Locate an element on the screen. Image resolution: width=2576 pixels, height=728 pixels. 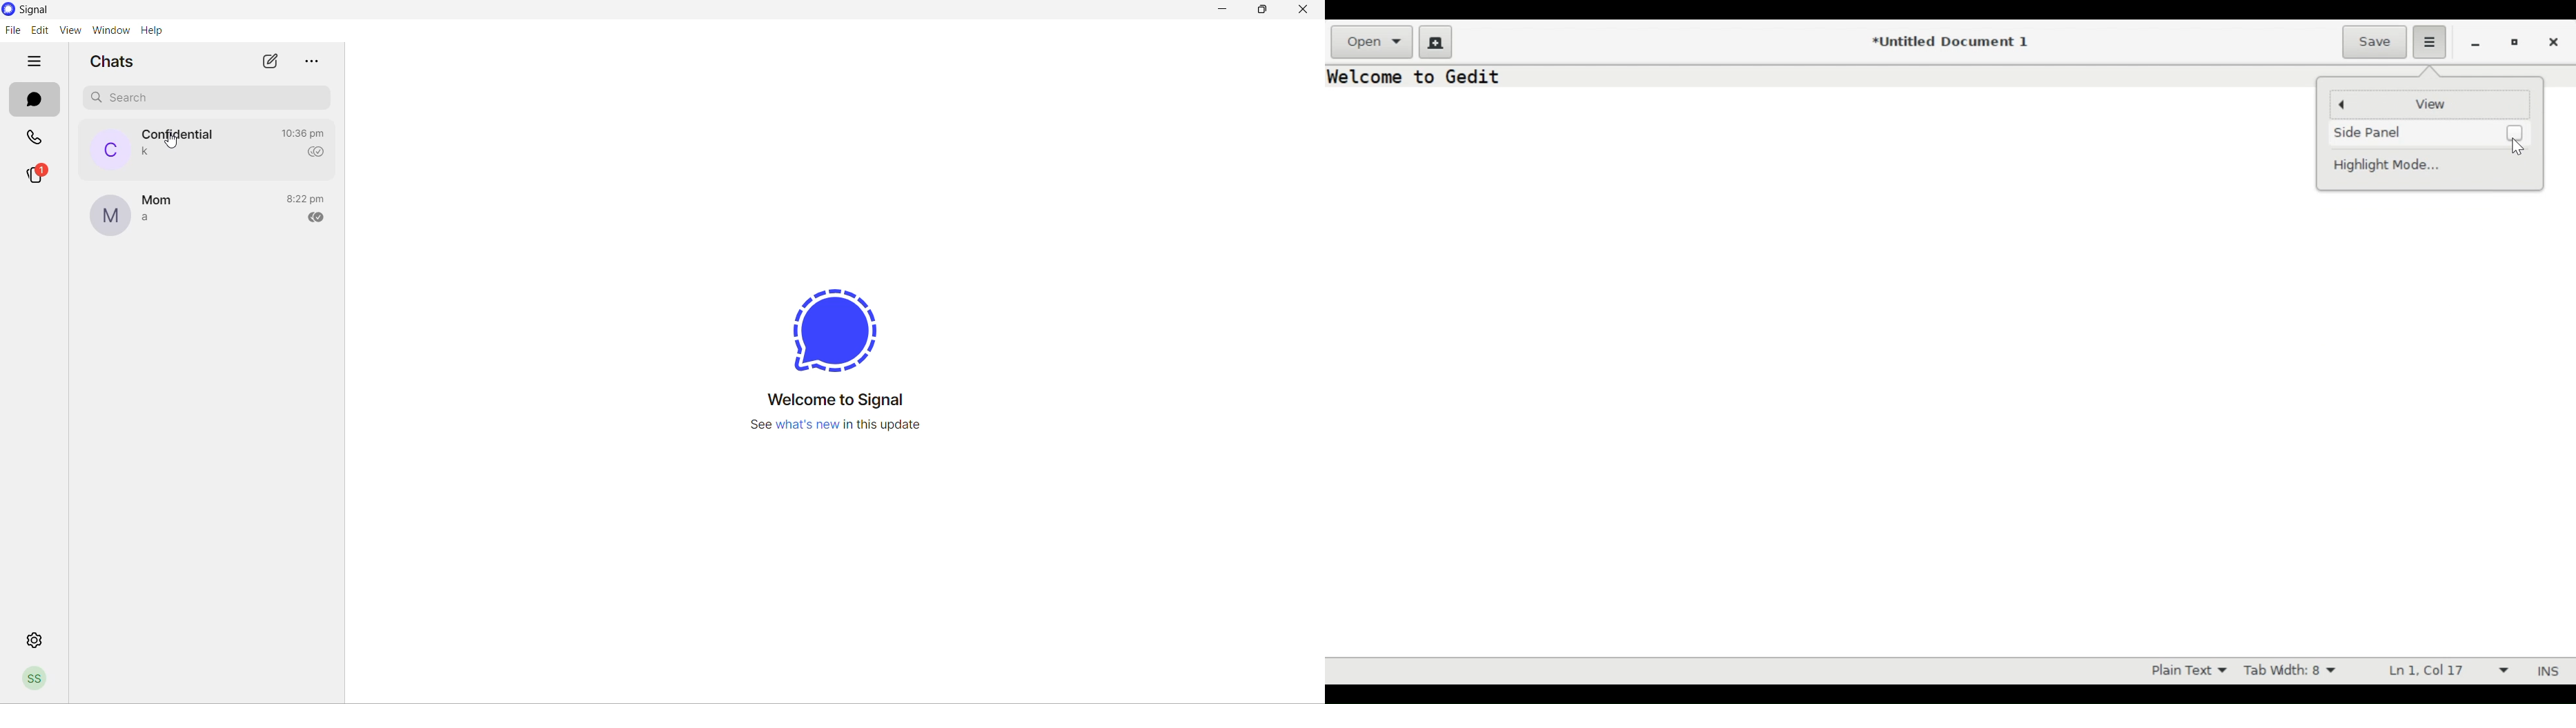
welcome message is located at coordinates (843, 402).